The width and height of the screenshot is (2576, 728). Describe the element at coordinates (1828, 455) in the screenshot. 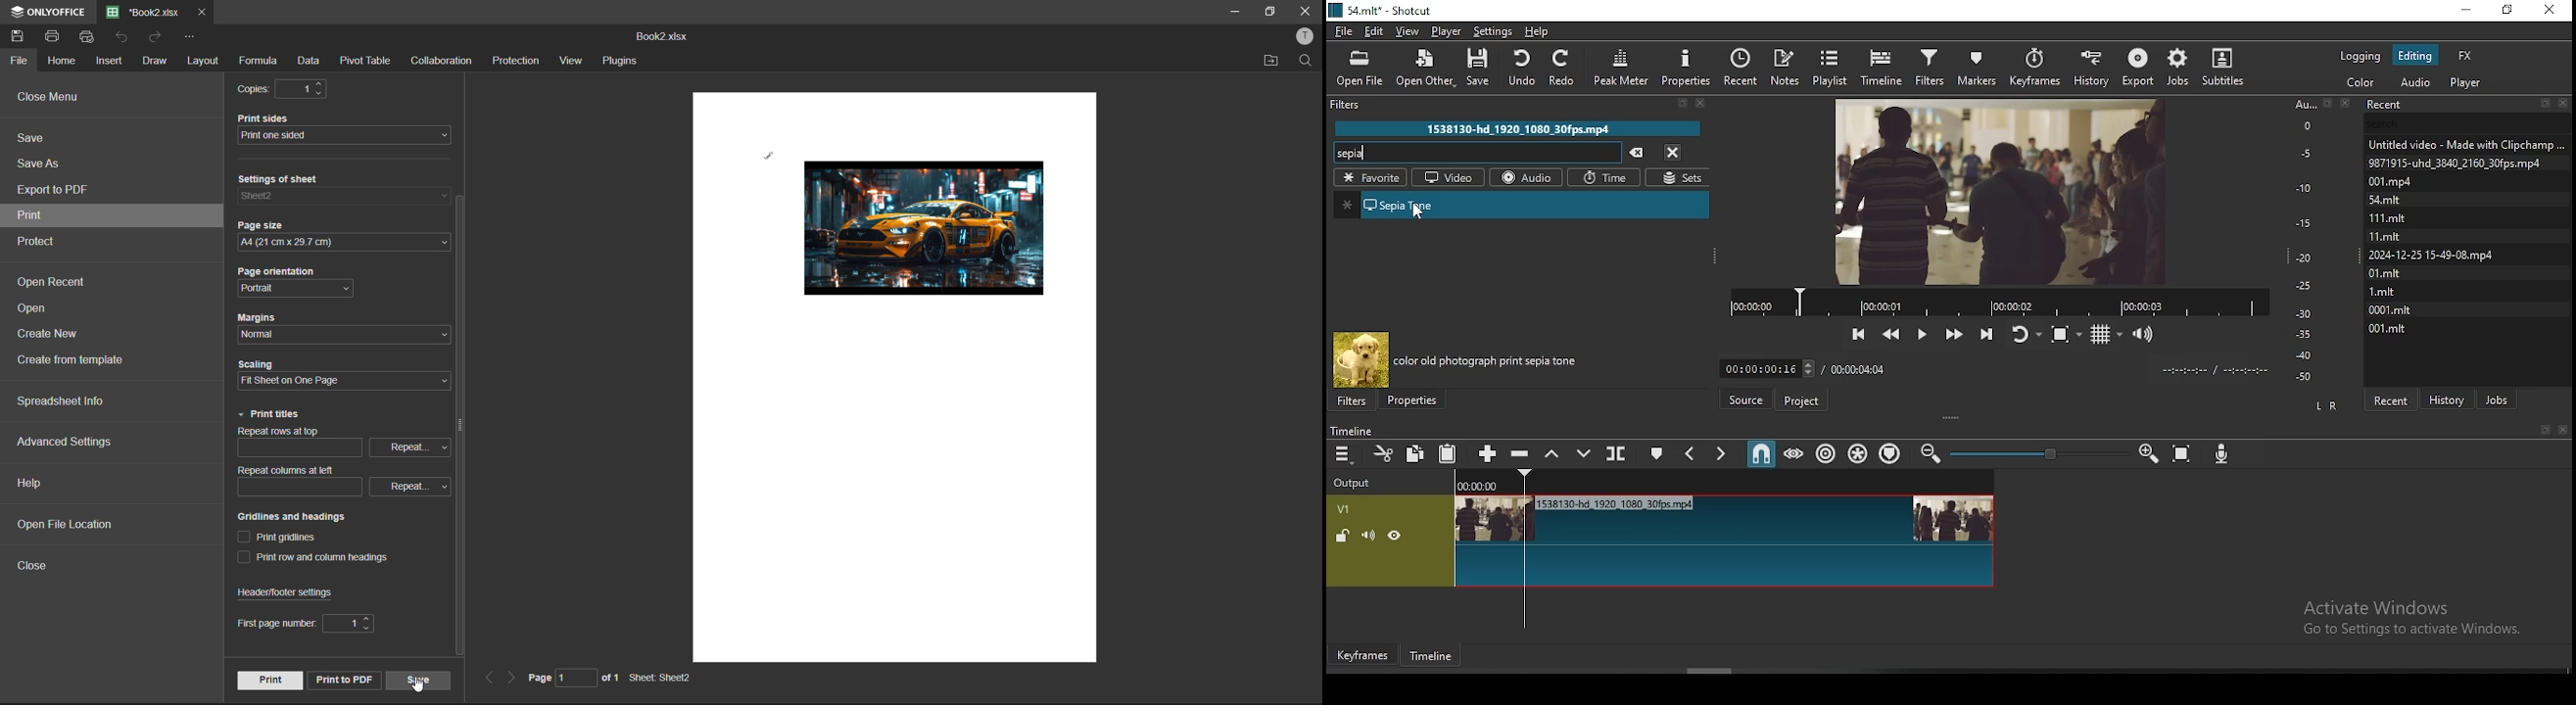

I see `ripple` at that location.